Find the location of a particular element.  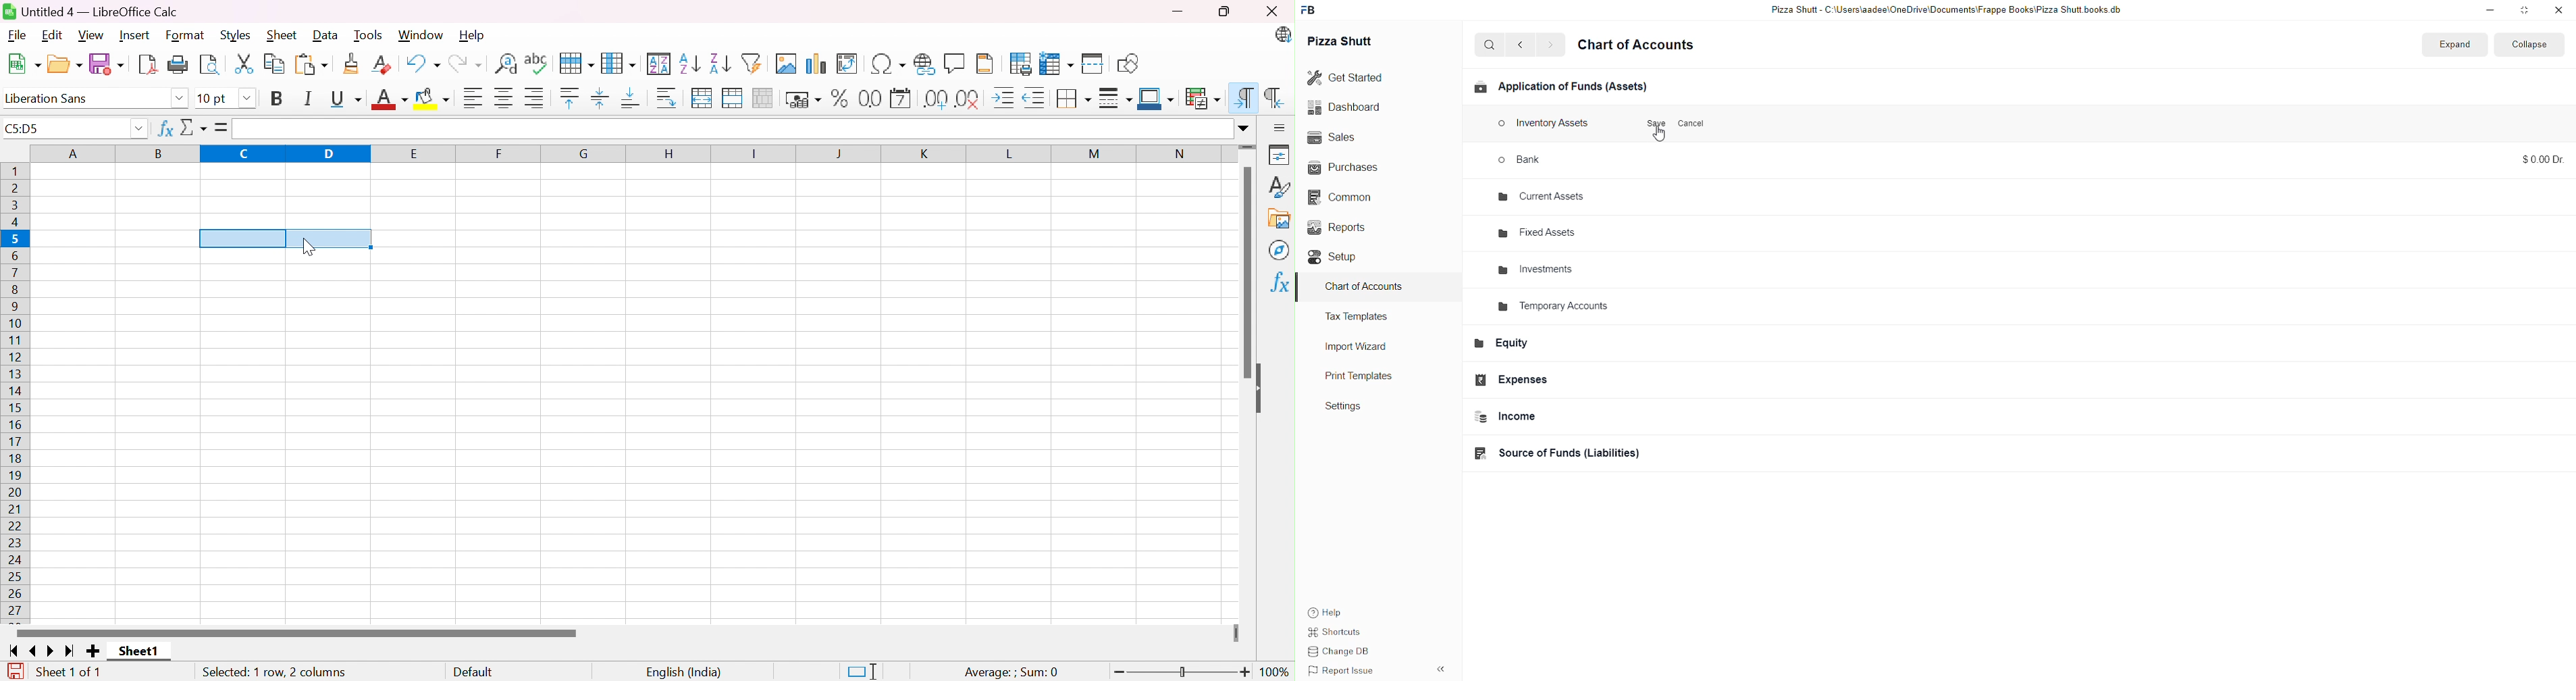

Purchases  is located at coordinates (1350, 166).